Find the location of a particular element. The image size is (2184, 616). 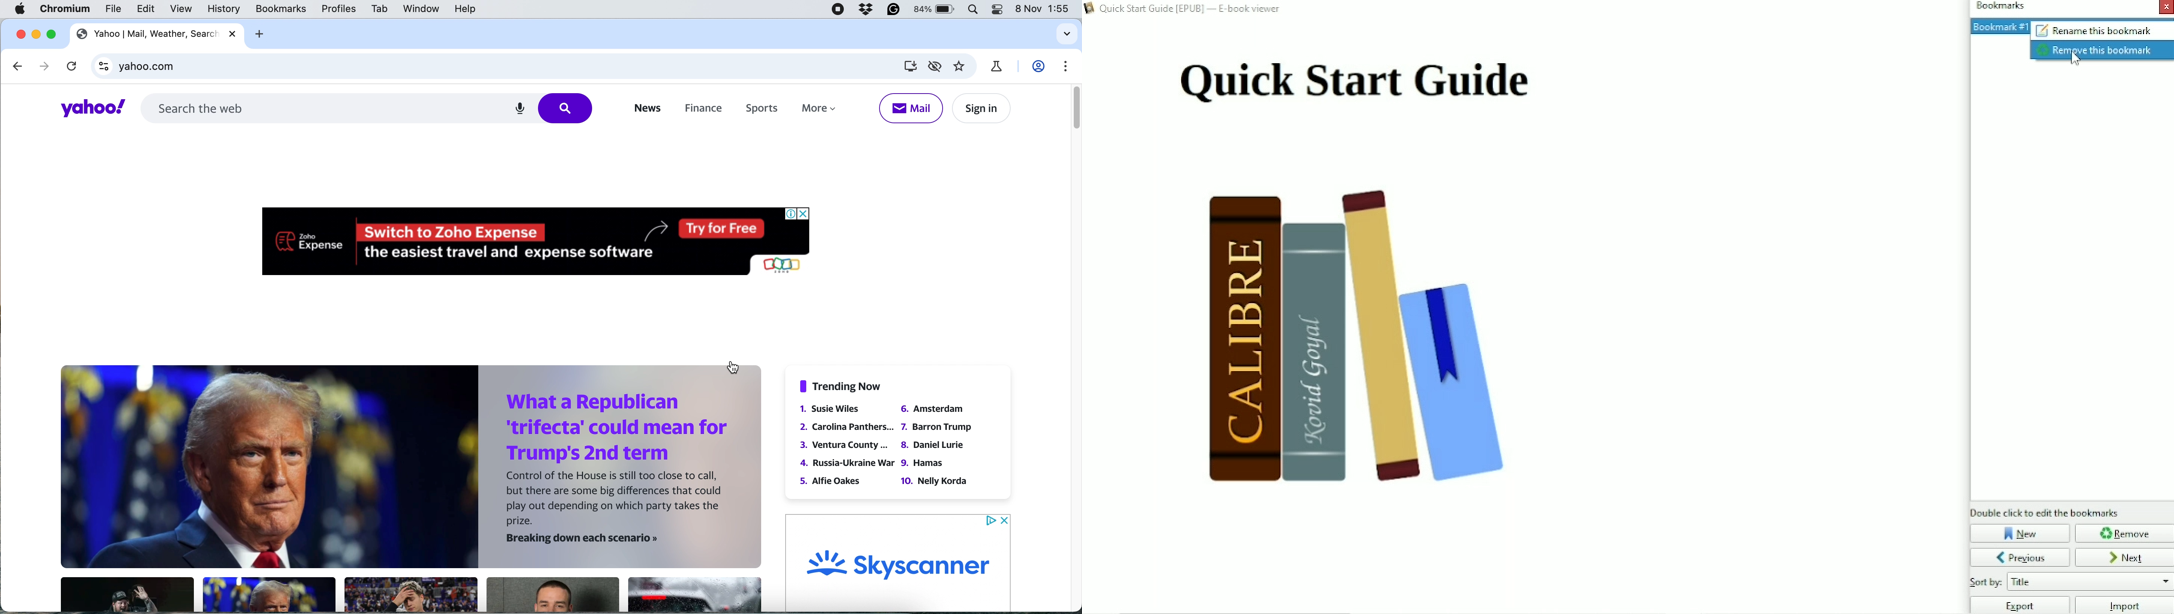

search tabs is located at coordinates (1067, 35).